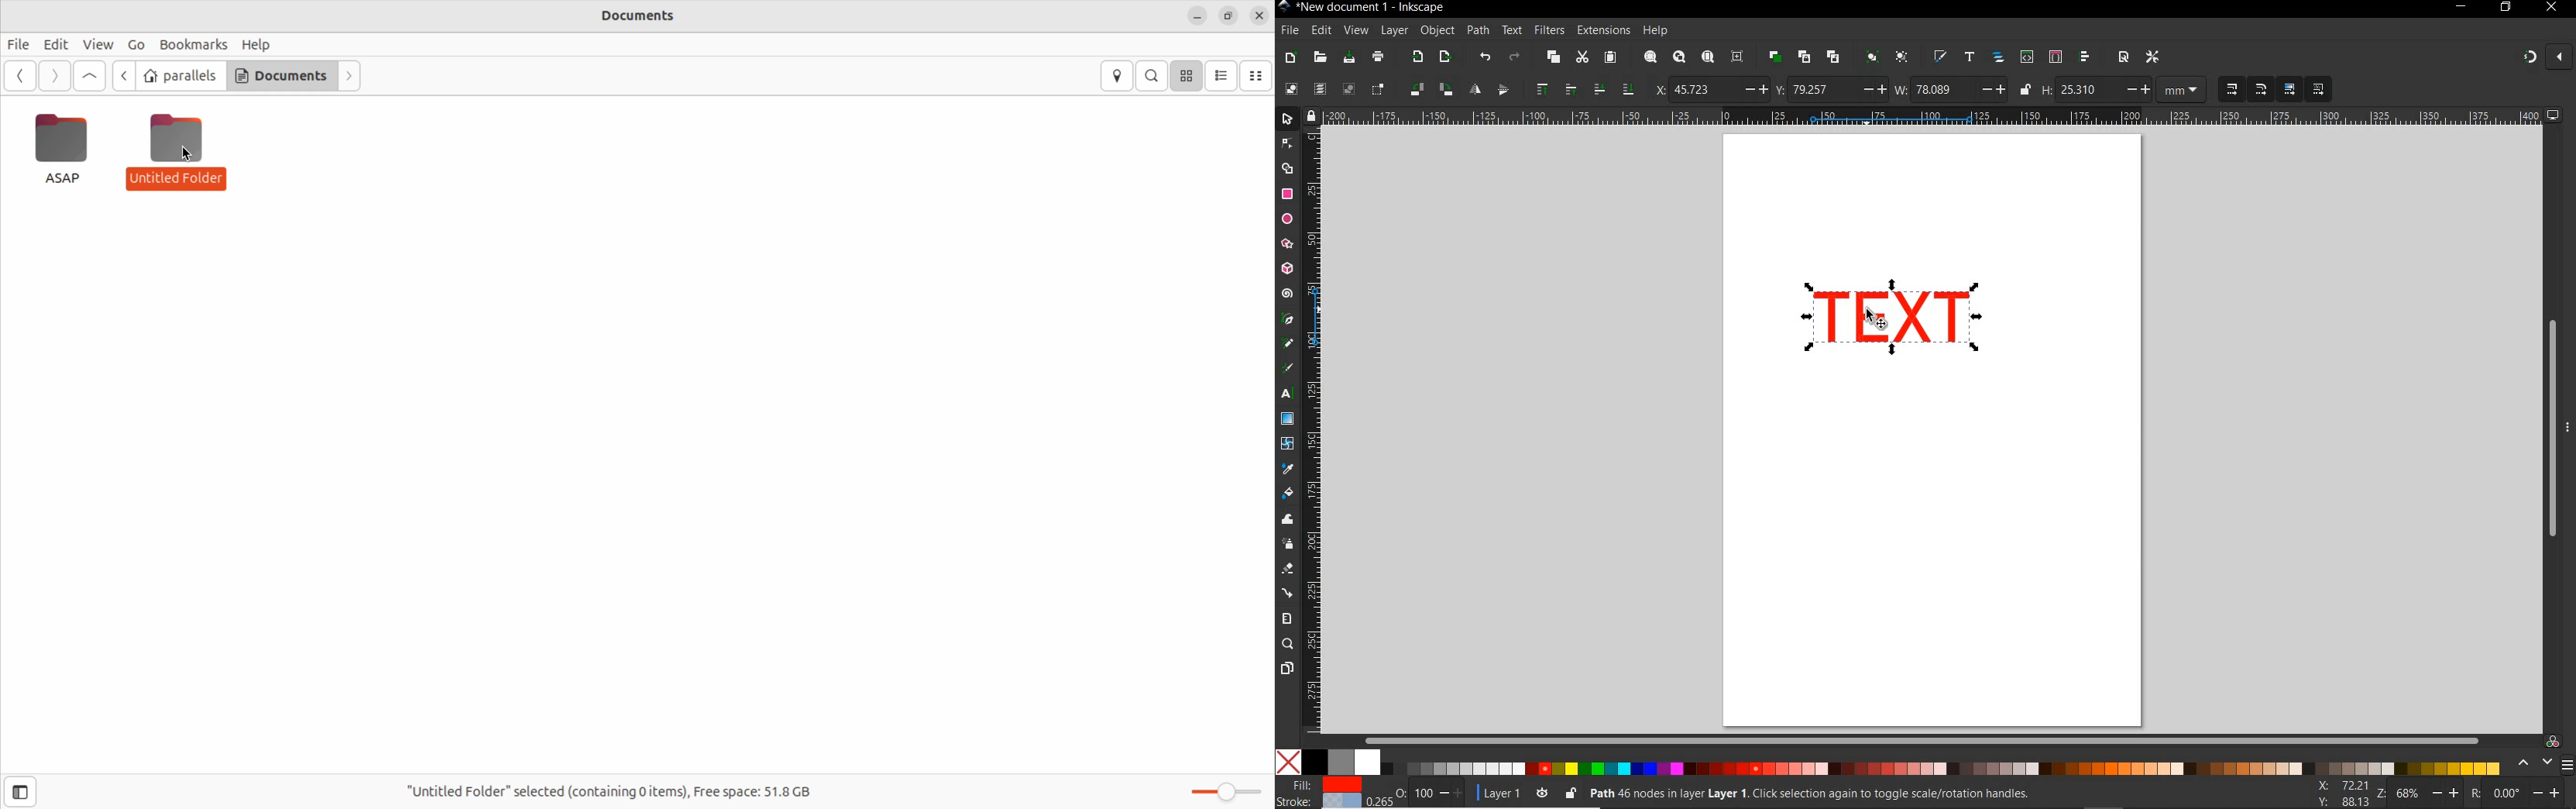 This screenshot has height=812, width=2576. I want to click on OPEN FILE DIALOG, so click(1320, 58).